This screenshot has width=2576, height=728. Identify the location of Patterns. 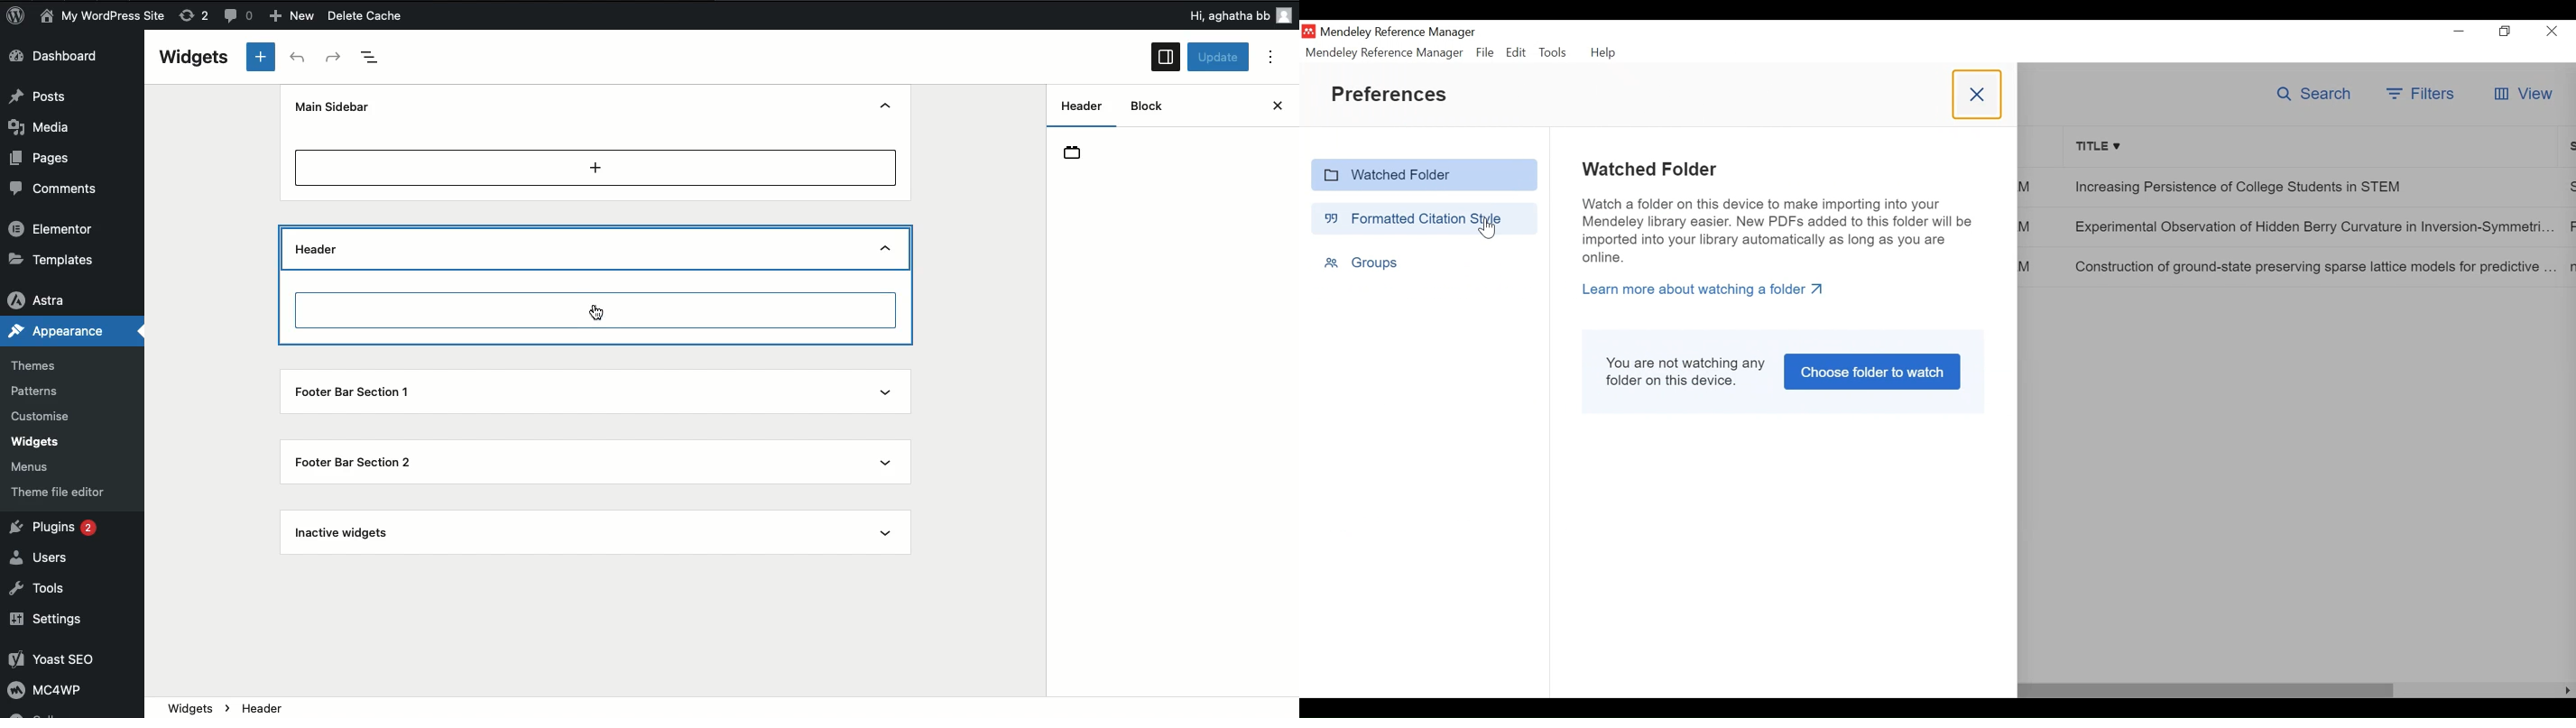
(40, 391).